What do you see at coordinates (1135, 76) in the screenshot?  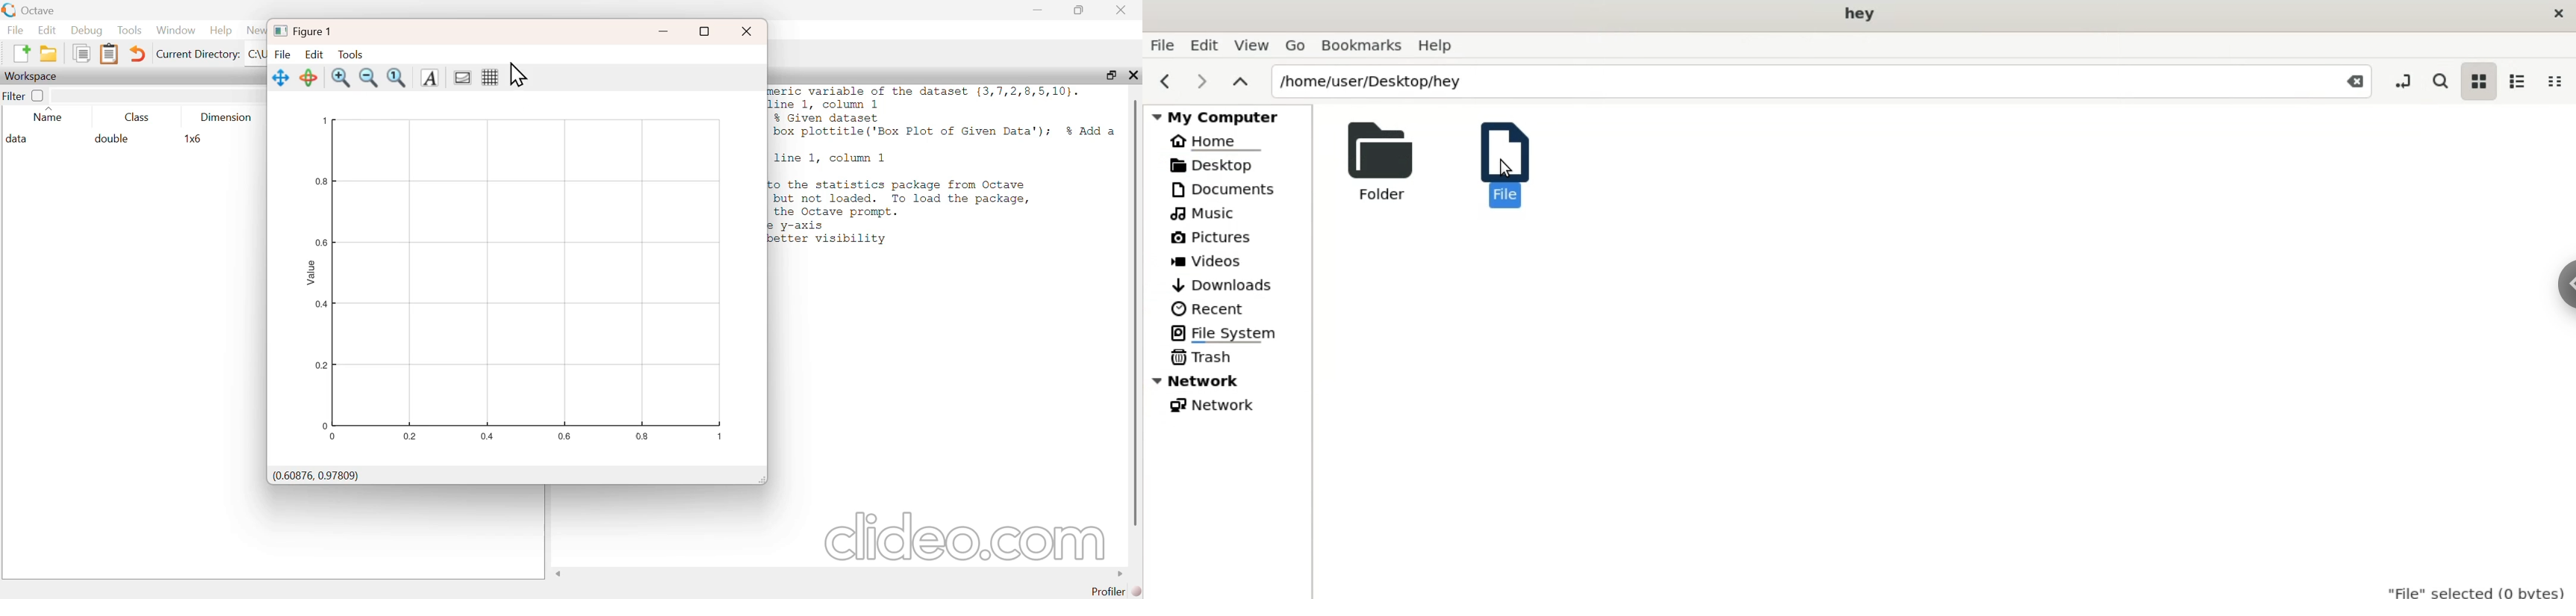 I see `close` at bounding box center [1135, 76].